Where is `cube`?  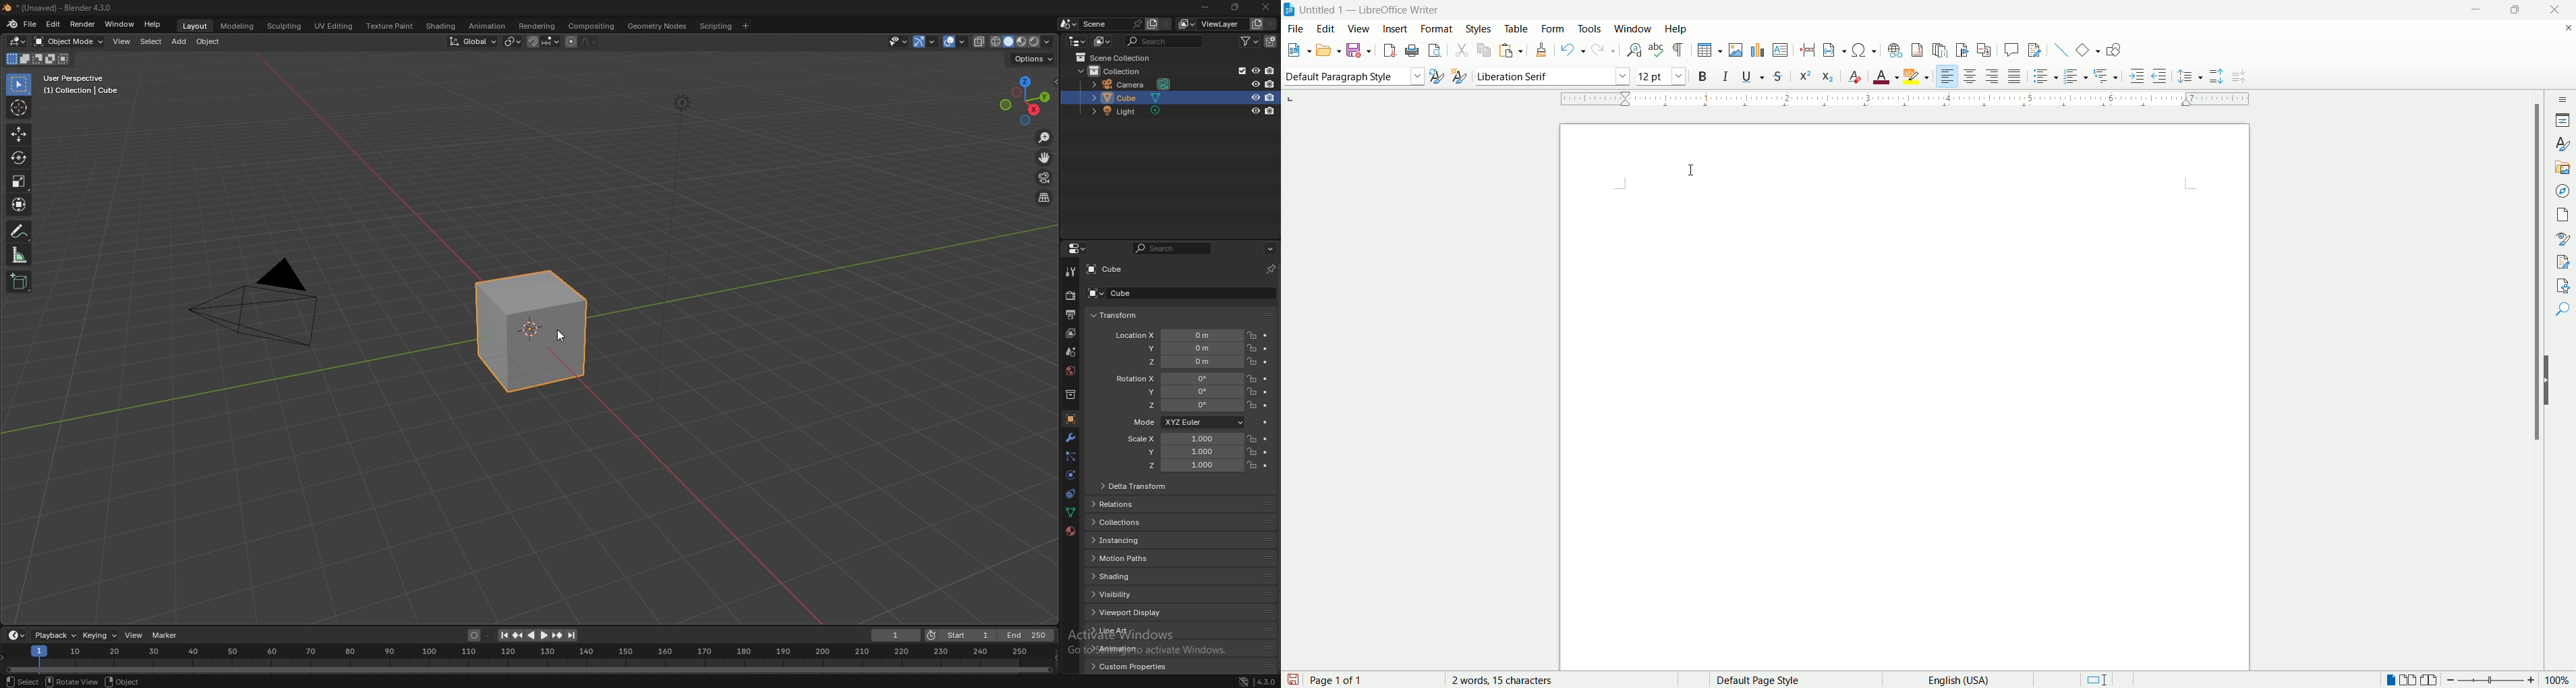 cube is located at coordinates (540, 332).